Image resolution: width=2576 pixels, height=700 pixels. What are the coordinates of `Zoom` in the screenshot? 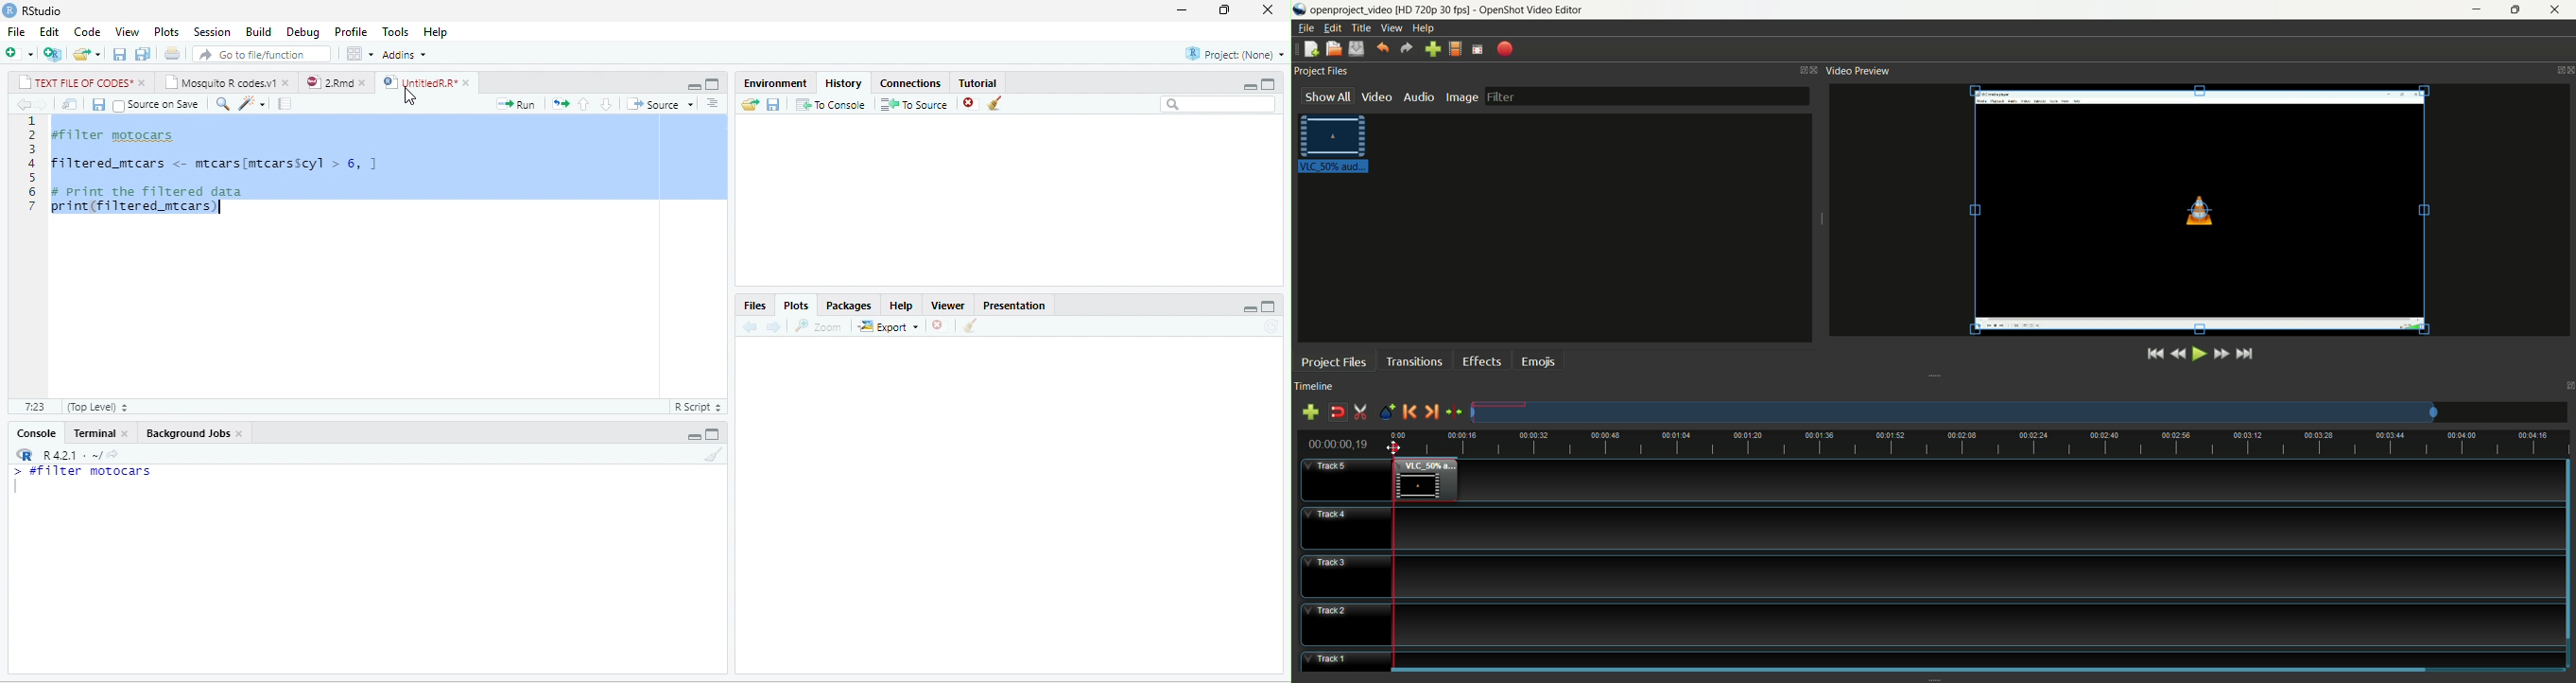 It's located at (817, 326).